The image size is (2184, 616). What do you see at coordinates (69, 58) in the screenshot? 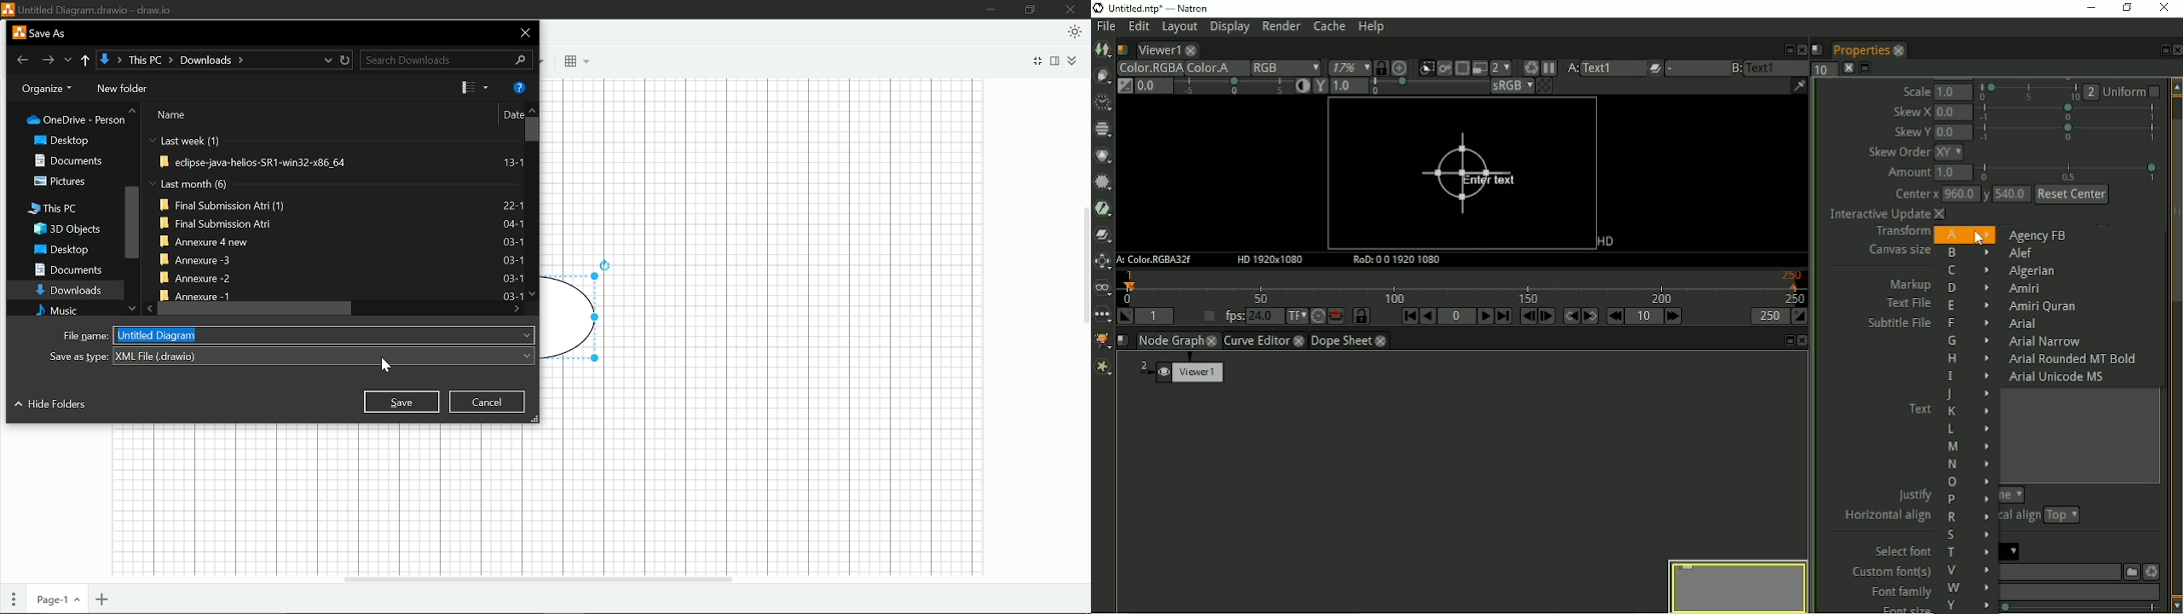
I see `Previous locations` at bounding box center [69, 58].